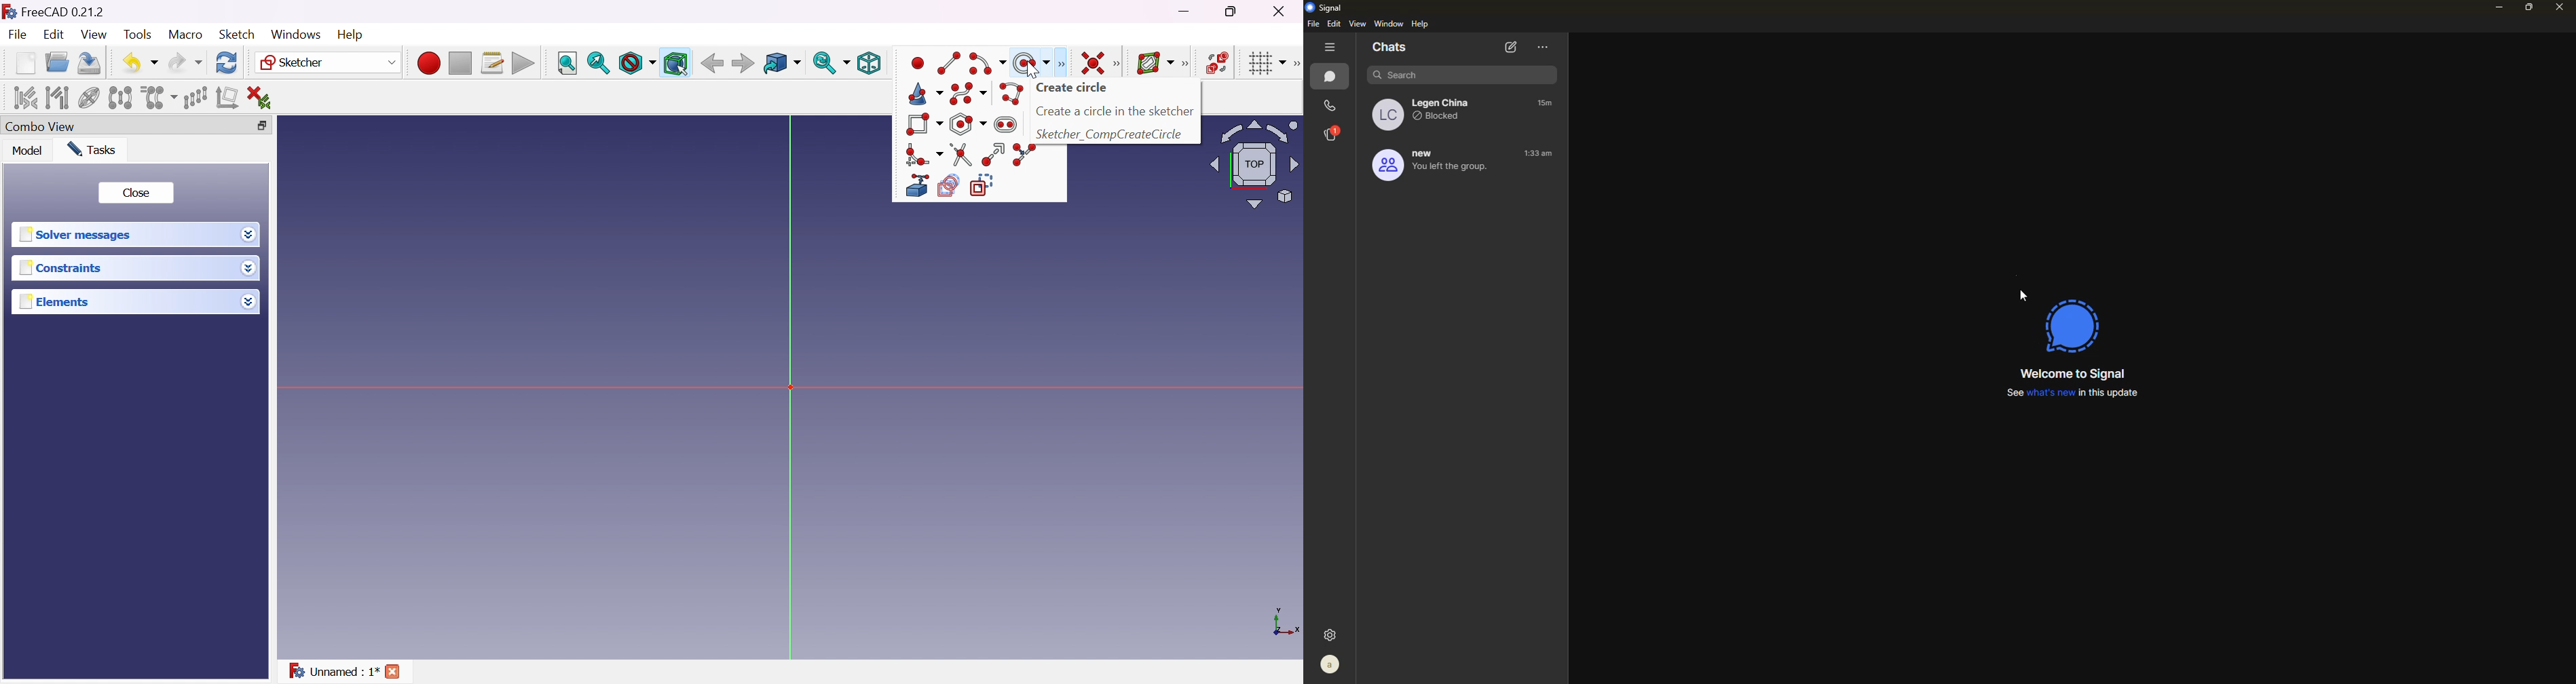 The width and height of the screenshot is (2576, 700). I want to click on Create rectangle, so click(923, 124).